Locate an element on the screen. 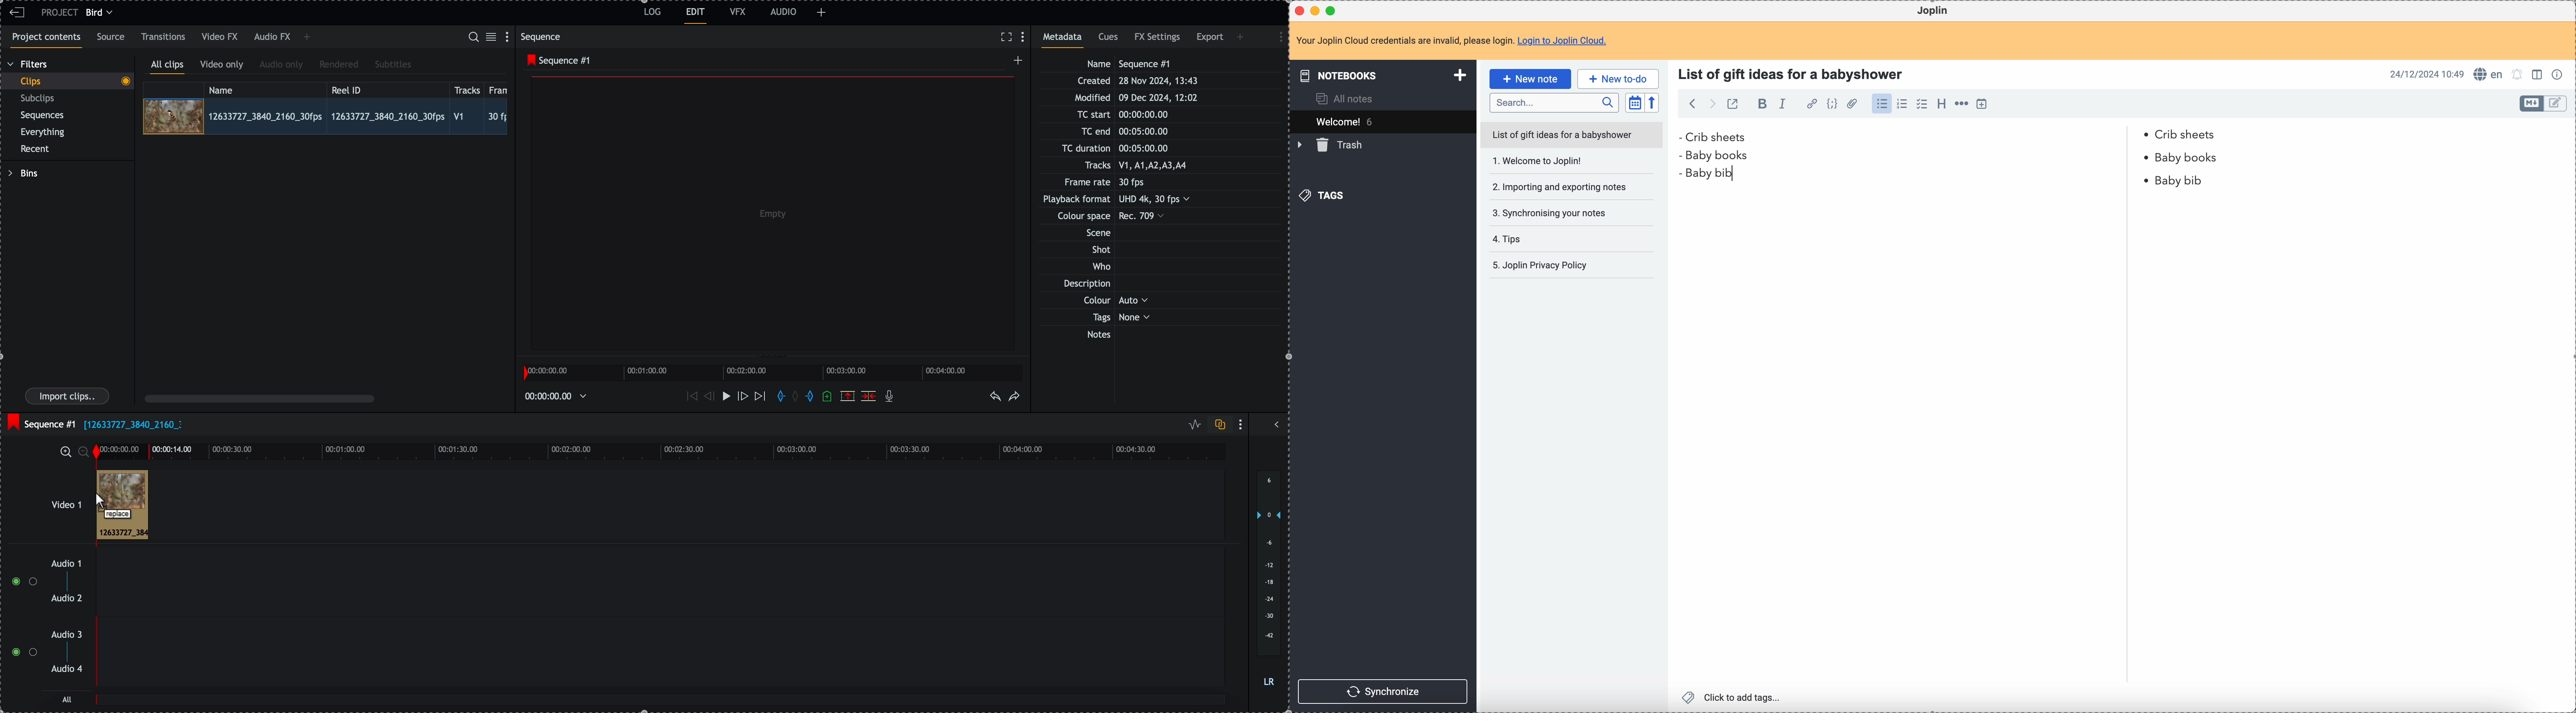 The image size is (2576, 728). maximize Joplin is located at coordinates (1333, 10).